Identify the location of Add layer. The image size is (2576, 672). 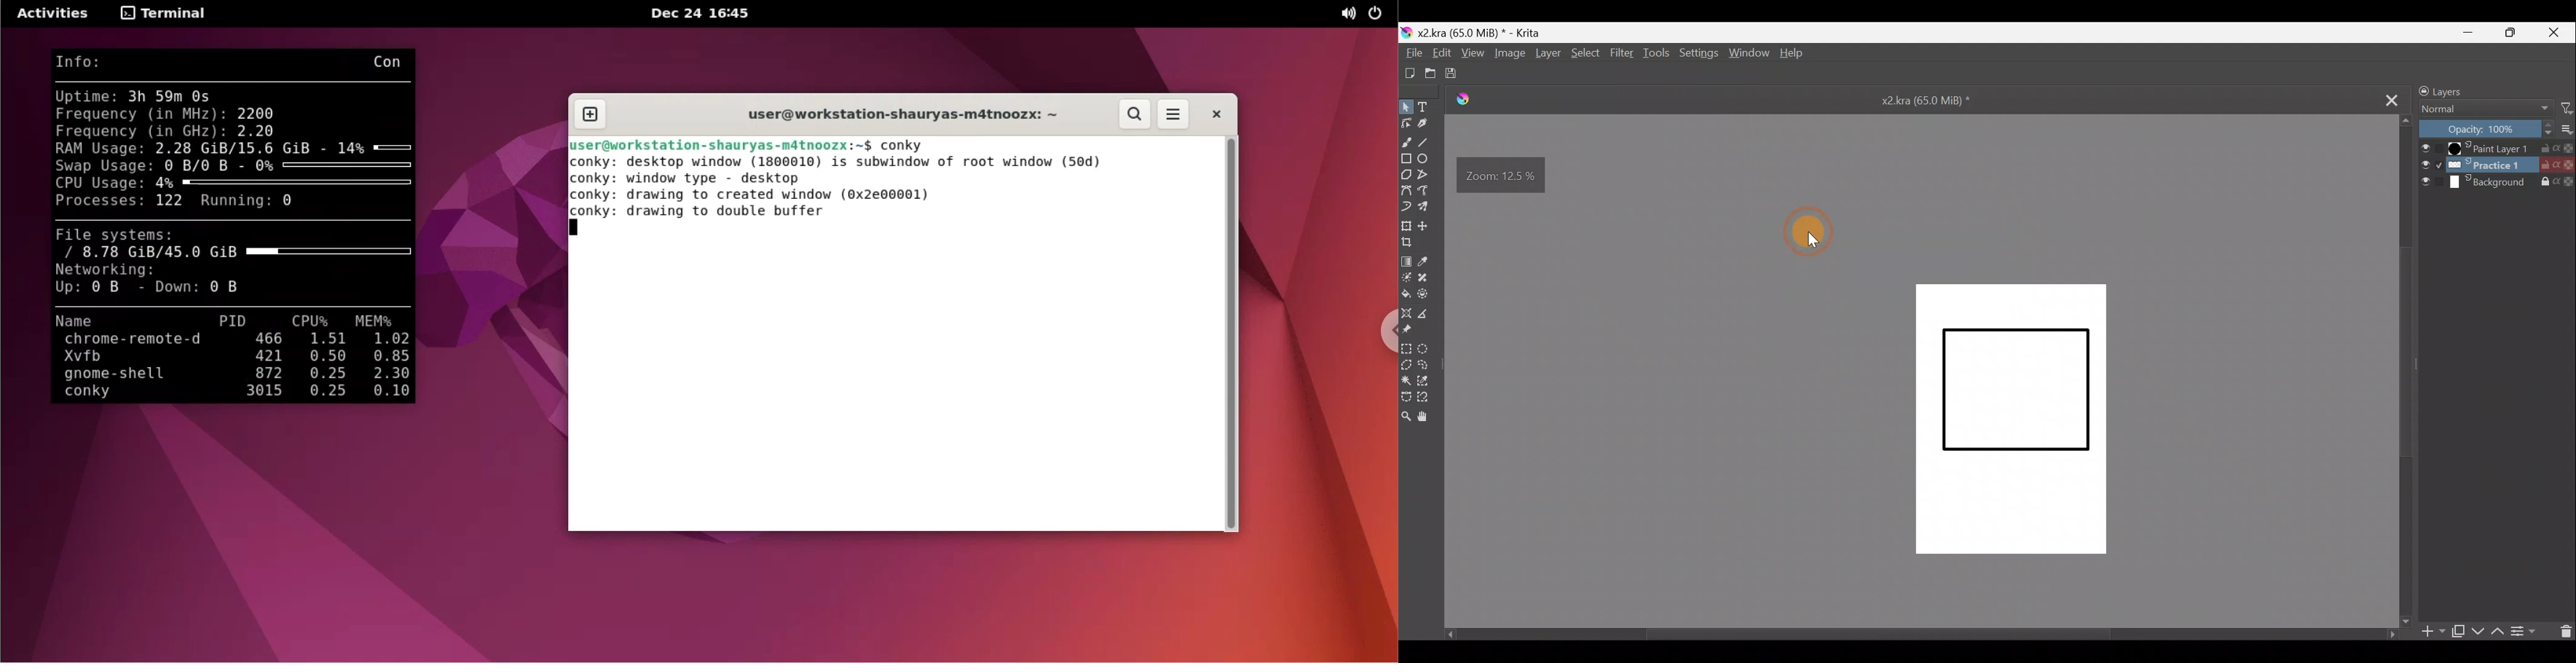
(2435, 633).